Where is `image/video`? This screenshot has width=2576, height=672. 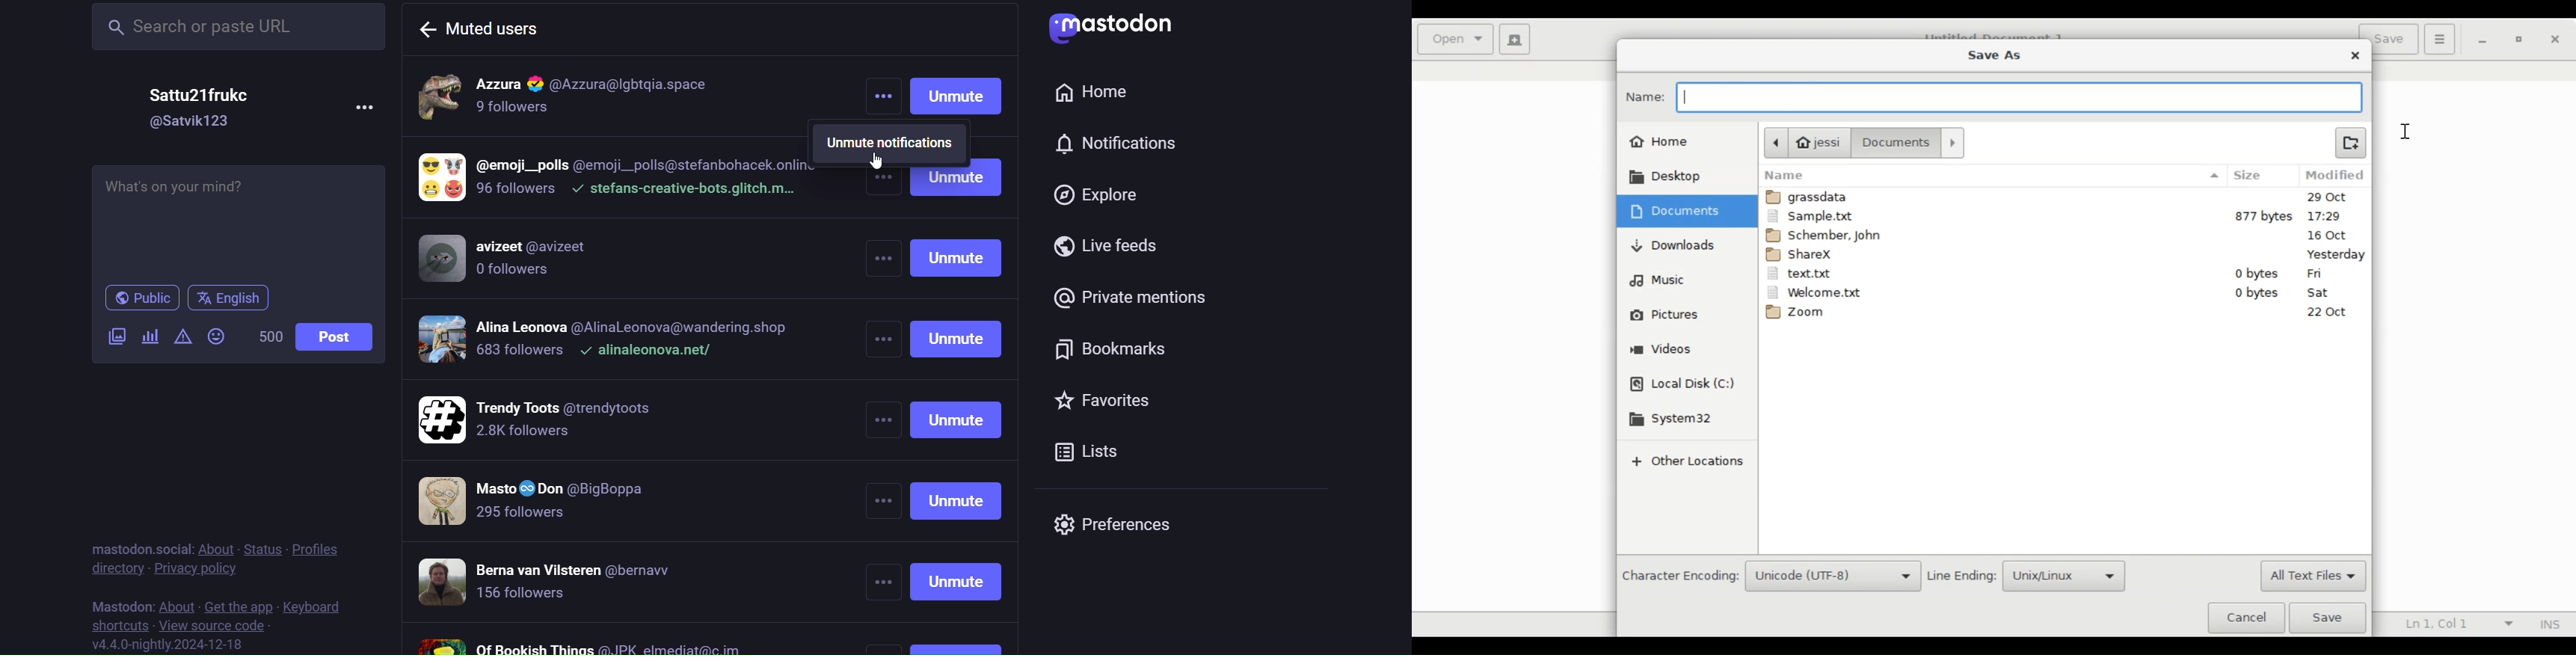
image/video is located at coordinates (117, 336).